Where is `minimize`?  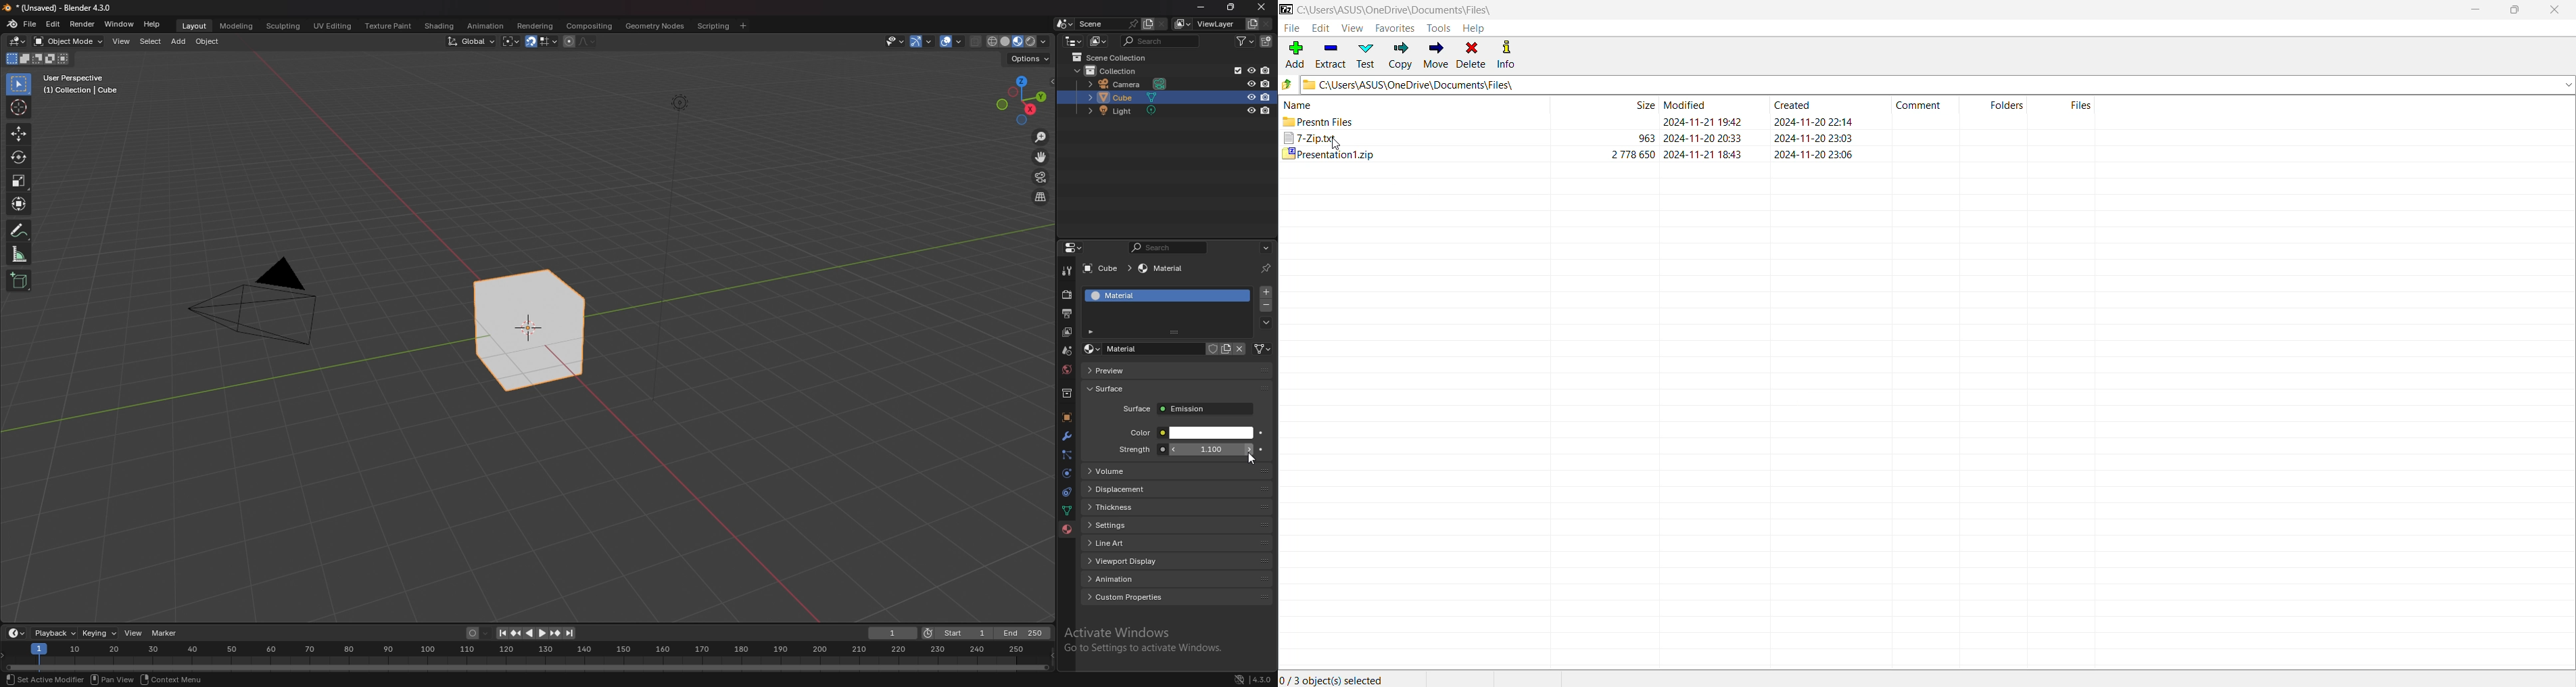
minimize is located at coordinates (1201, 7).